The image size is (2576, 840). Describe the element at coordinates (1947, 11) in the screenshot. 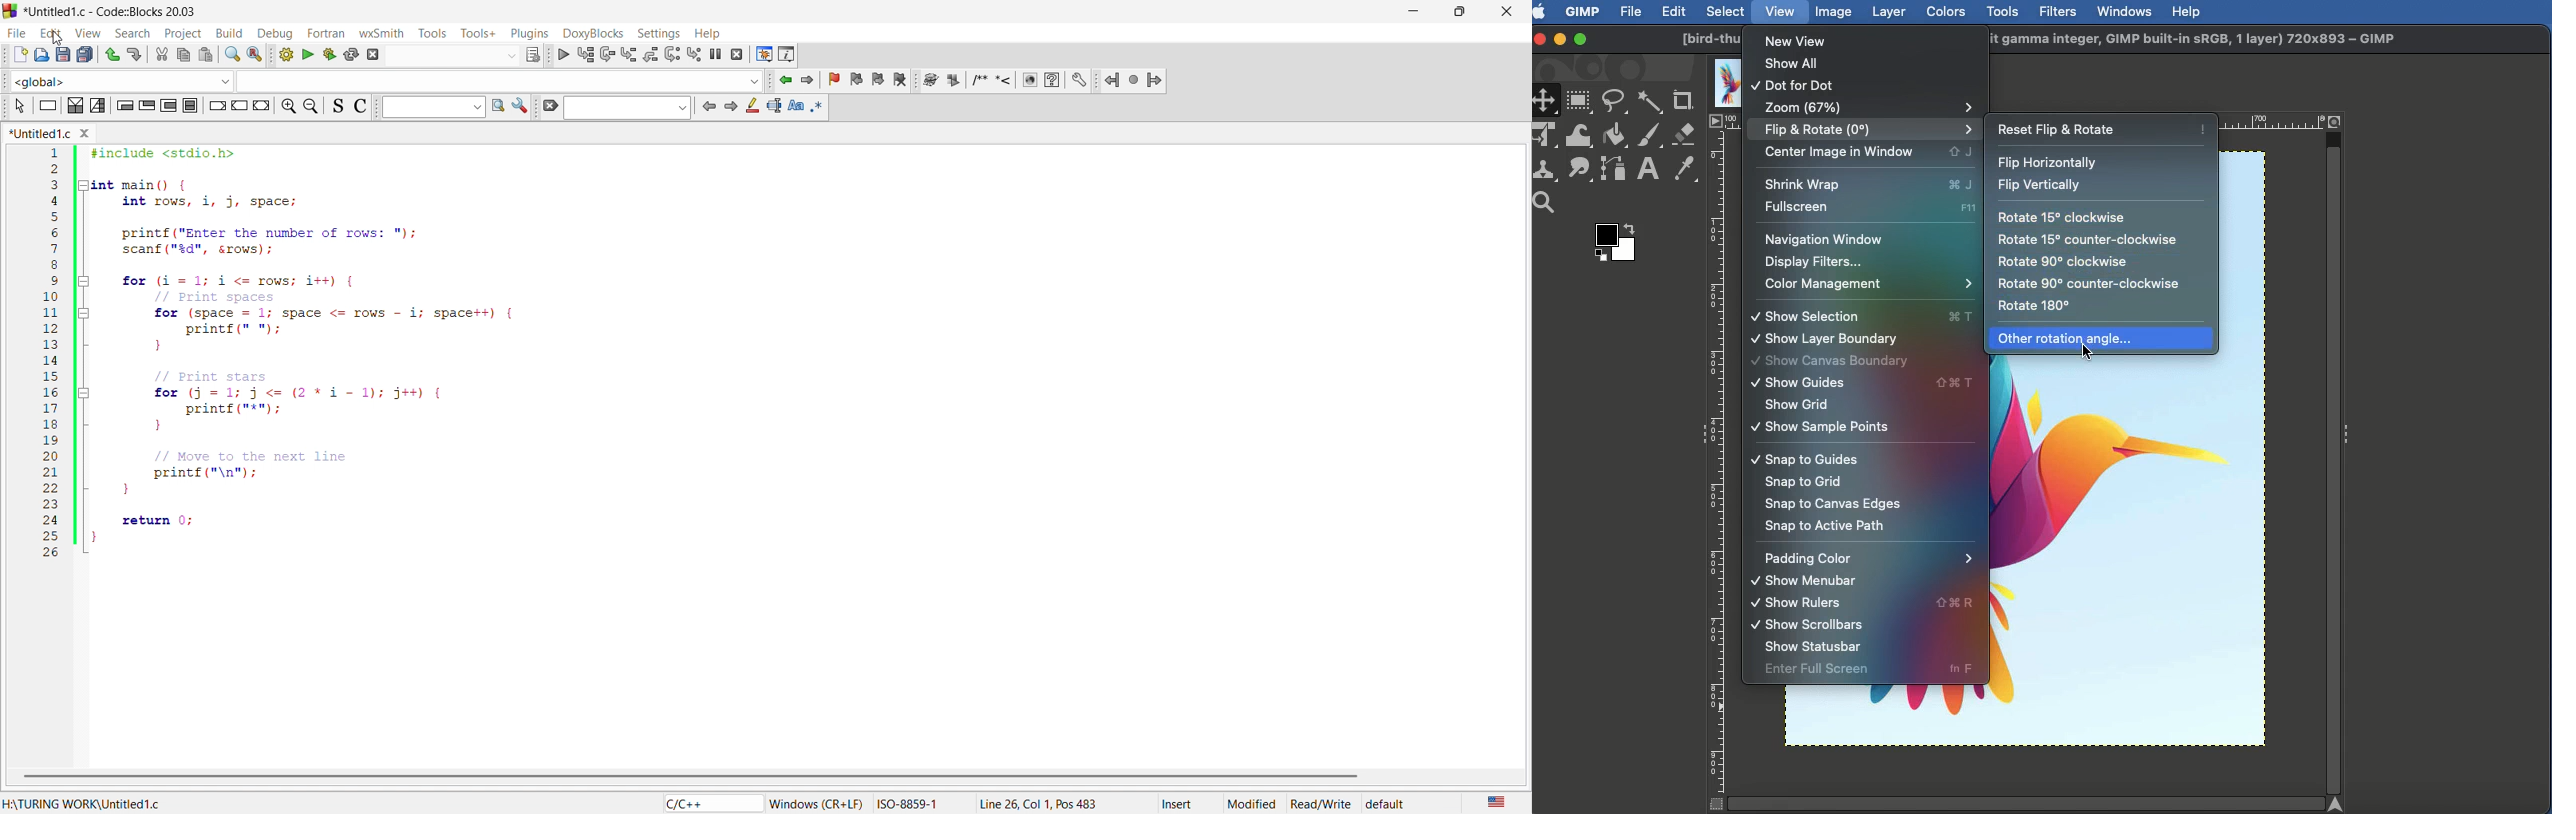

I see `Colors` at that location.